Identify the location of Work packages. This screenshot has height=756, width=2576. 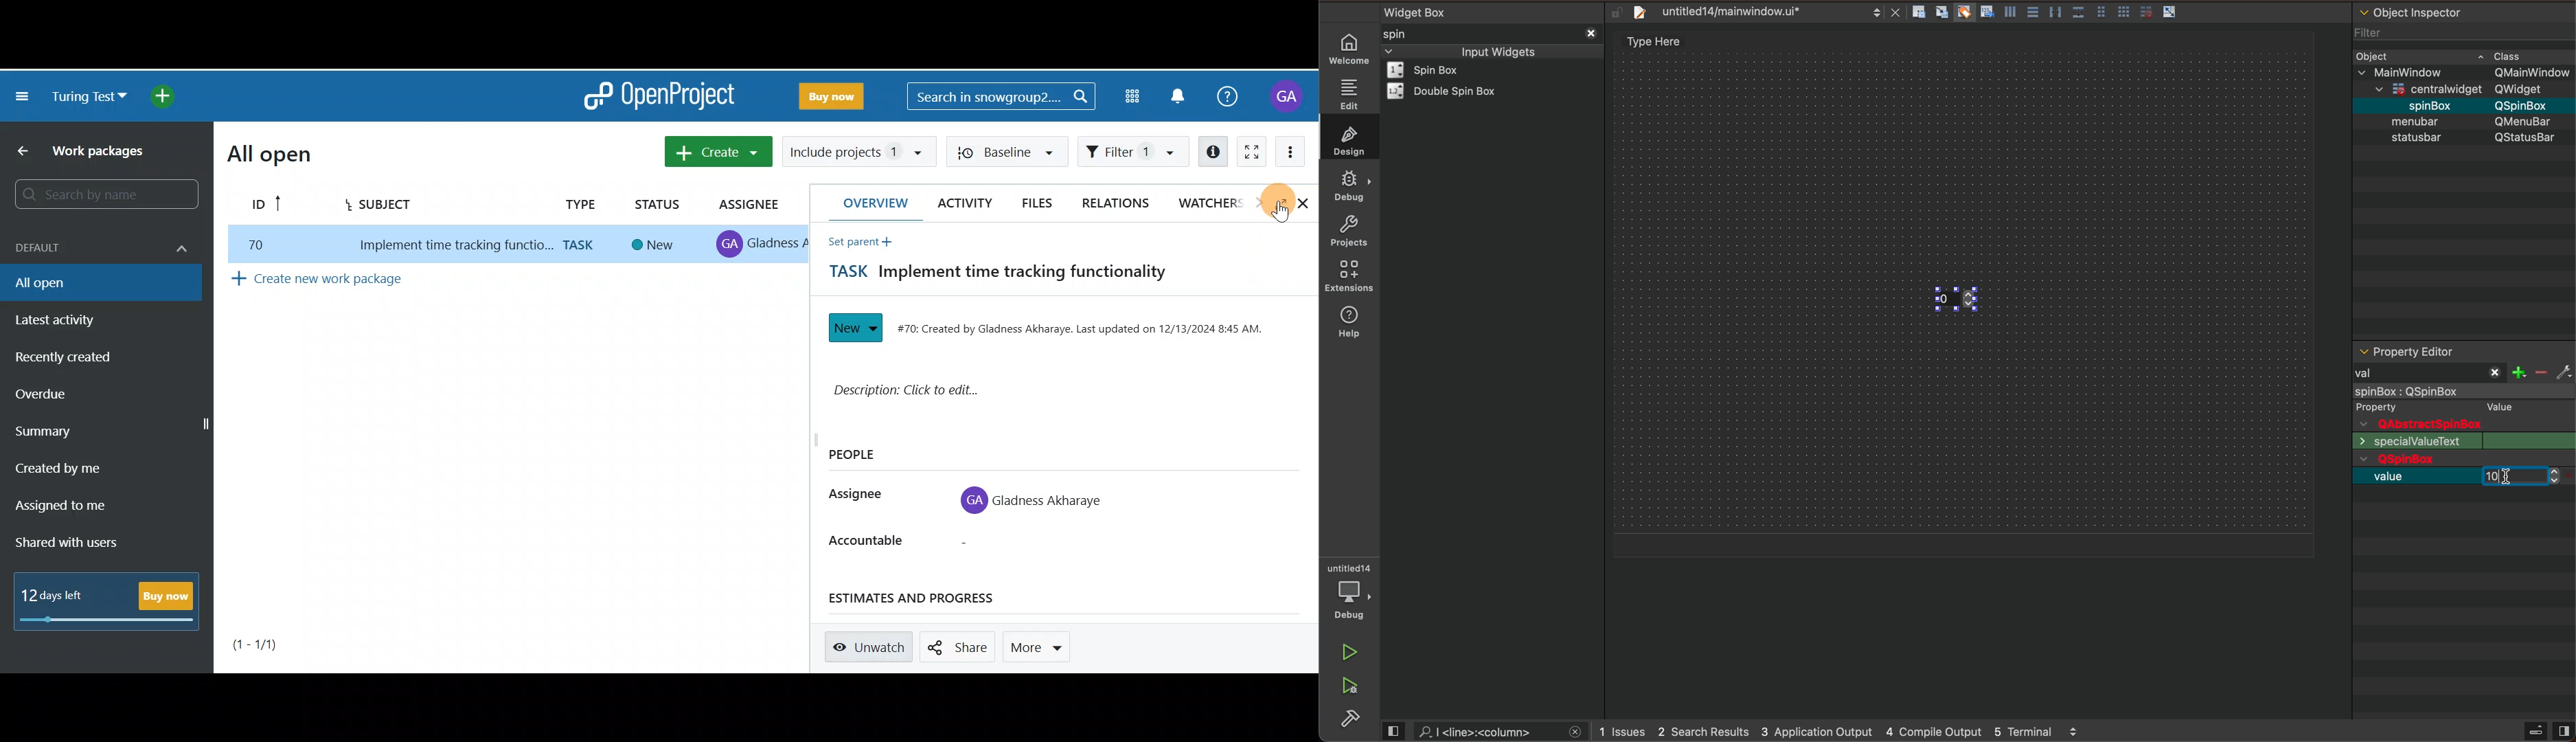
(104, 154).